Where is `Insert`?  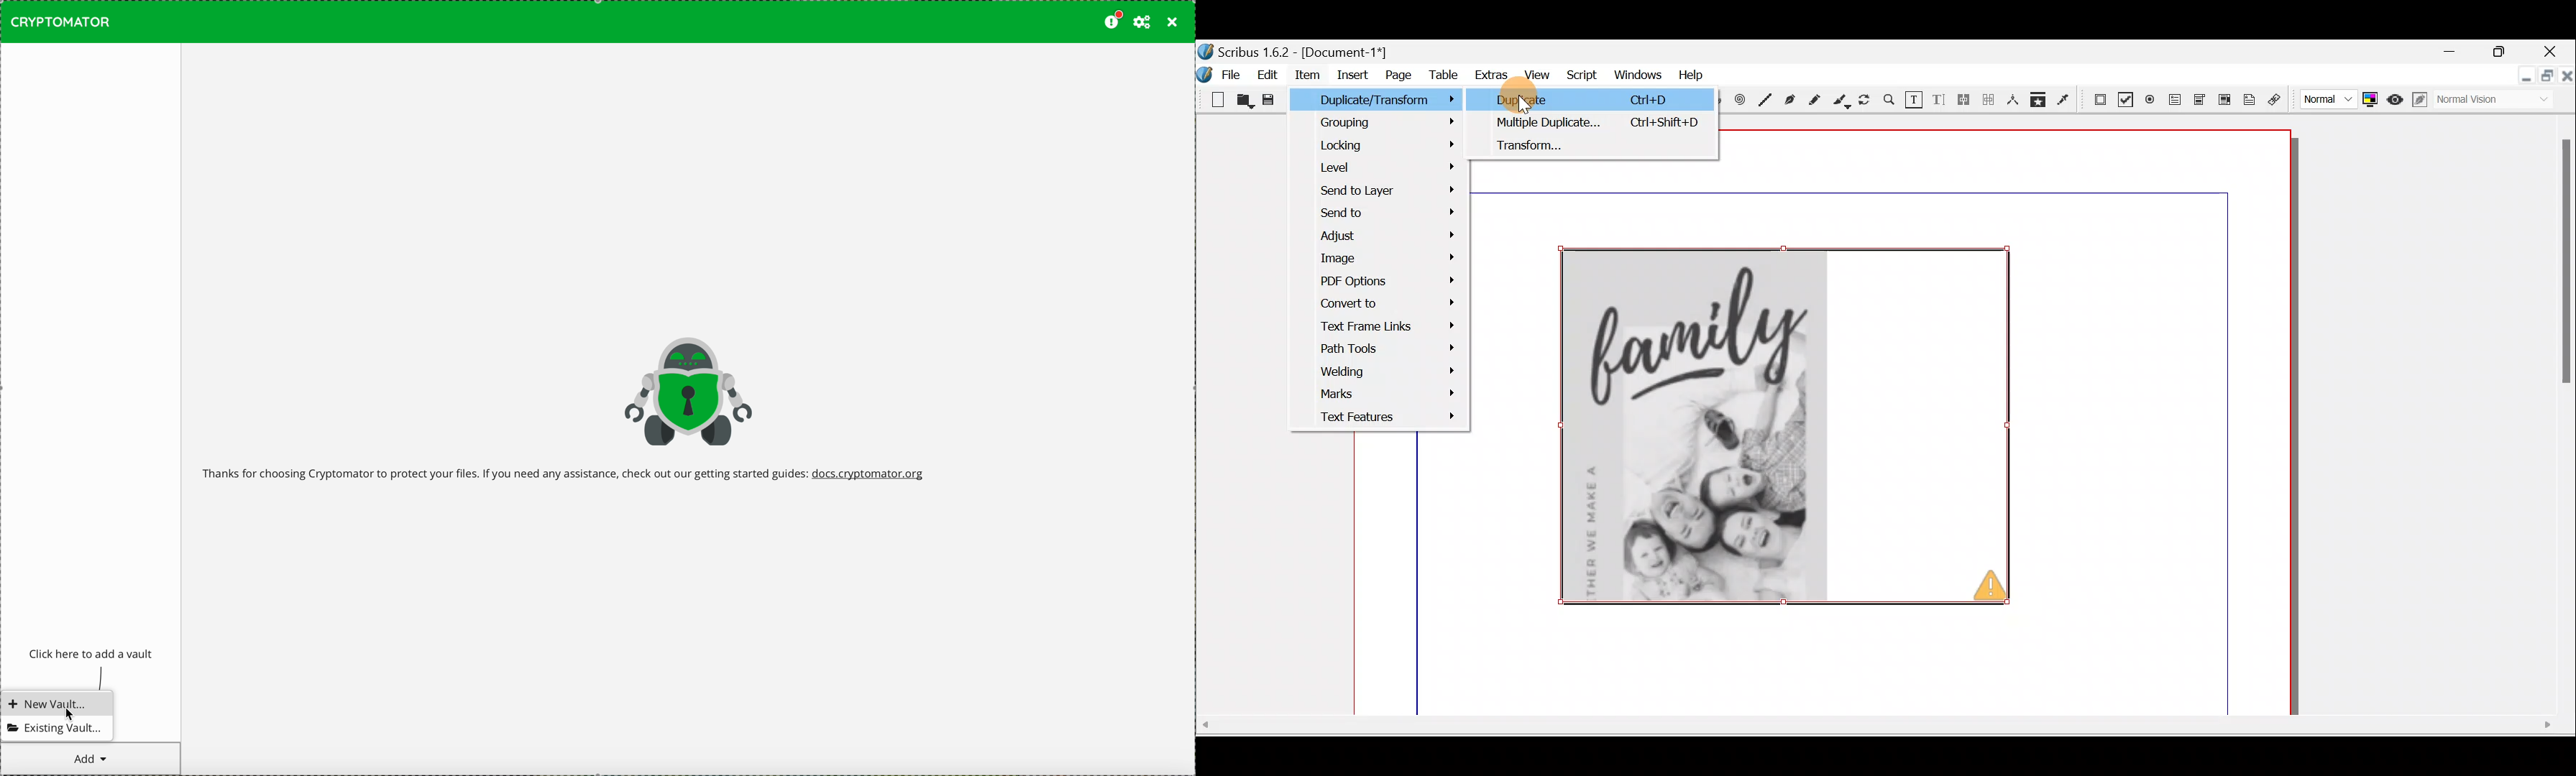 Insert is located at coordinates (1355, 78).